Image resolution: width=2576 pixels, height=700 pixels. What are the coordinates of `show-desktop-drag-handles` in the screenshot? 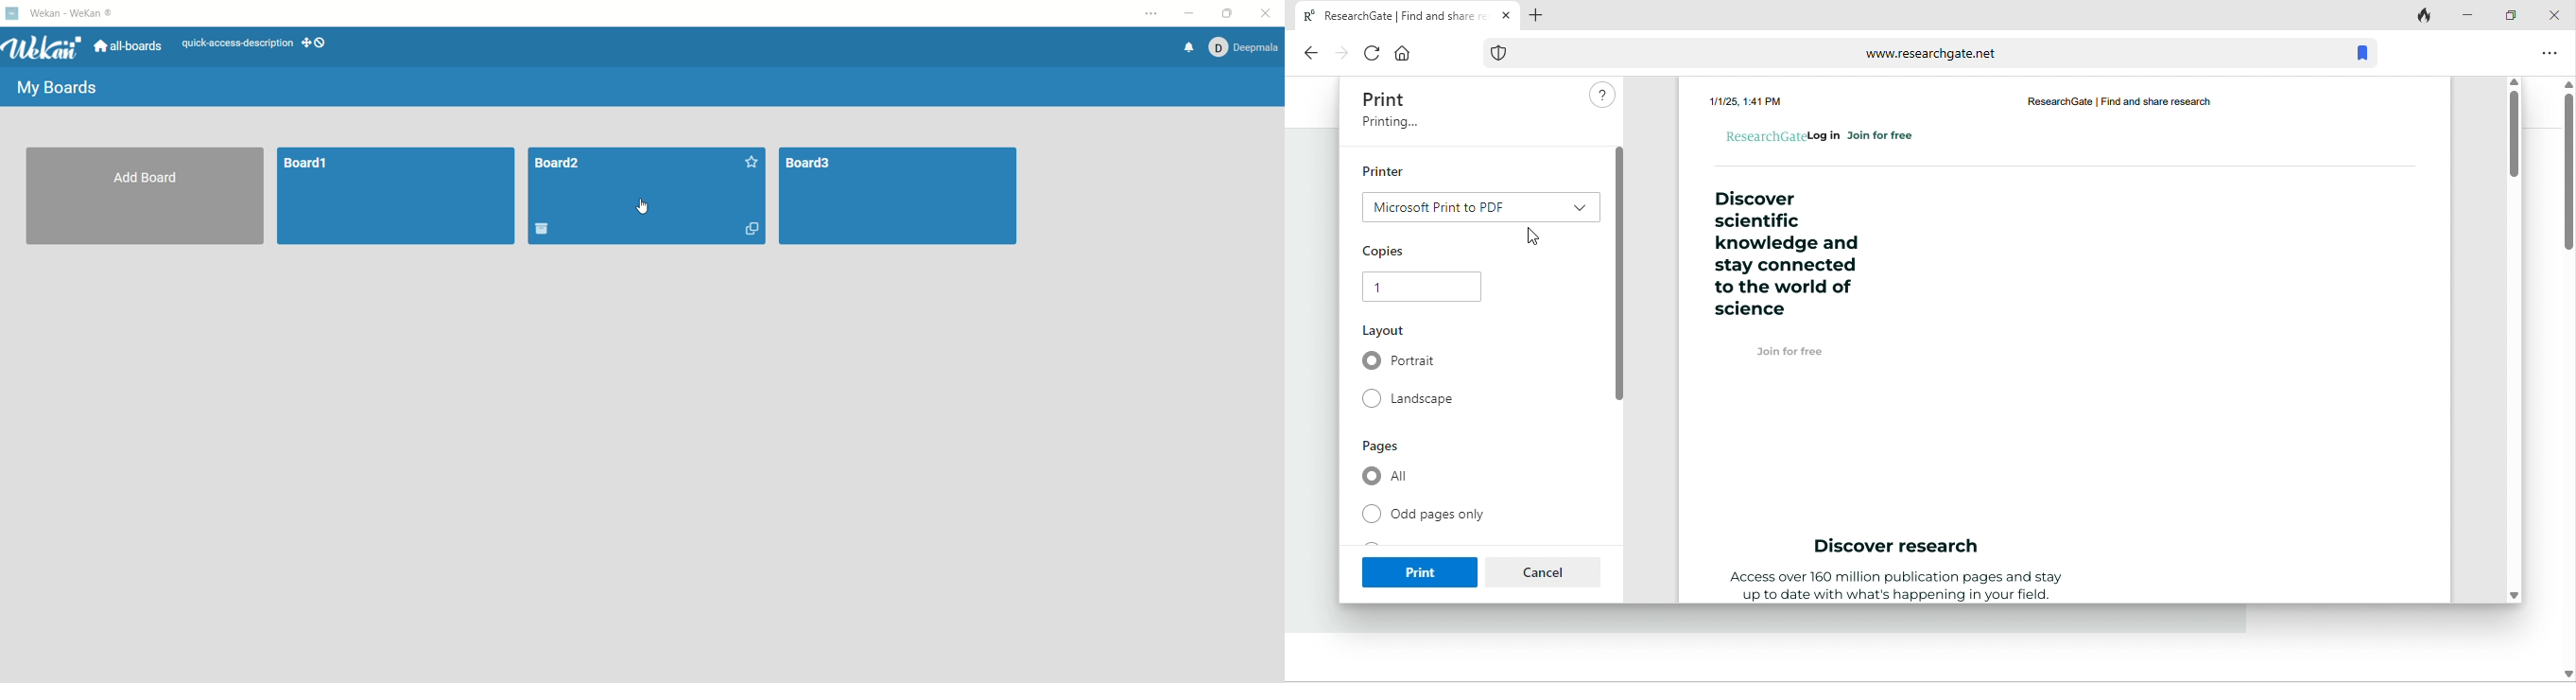 It's located at (316, 42).